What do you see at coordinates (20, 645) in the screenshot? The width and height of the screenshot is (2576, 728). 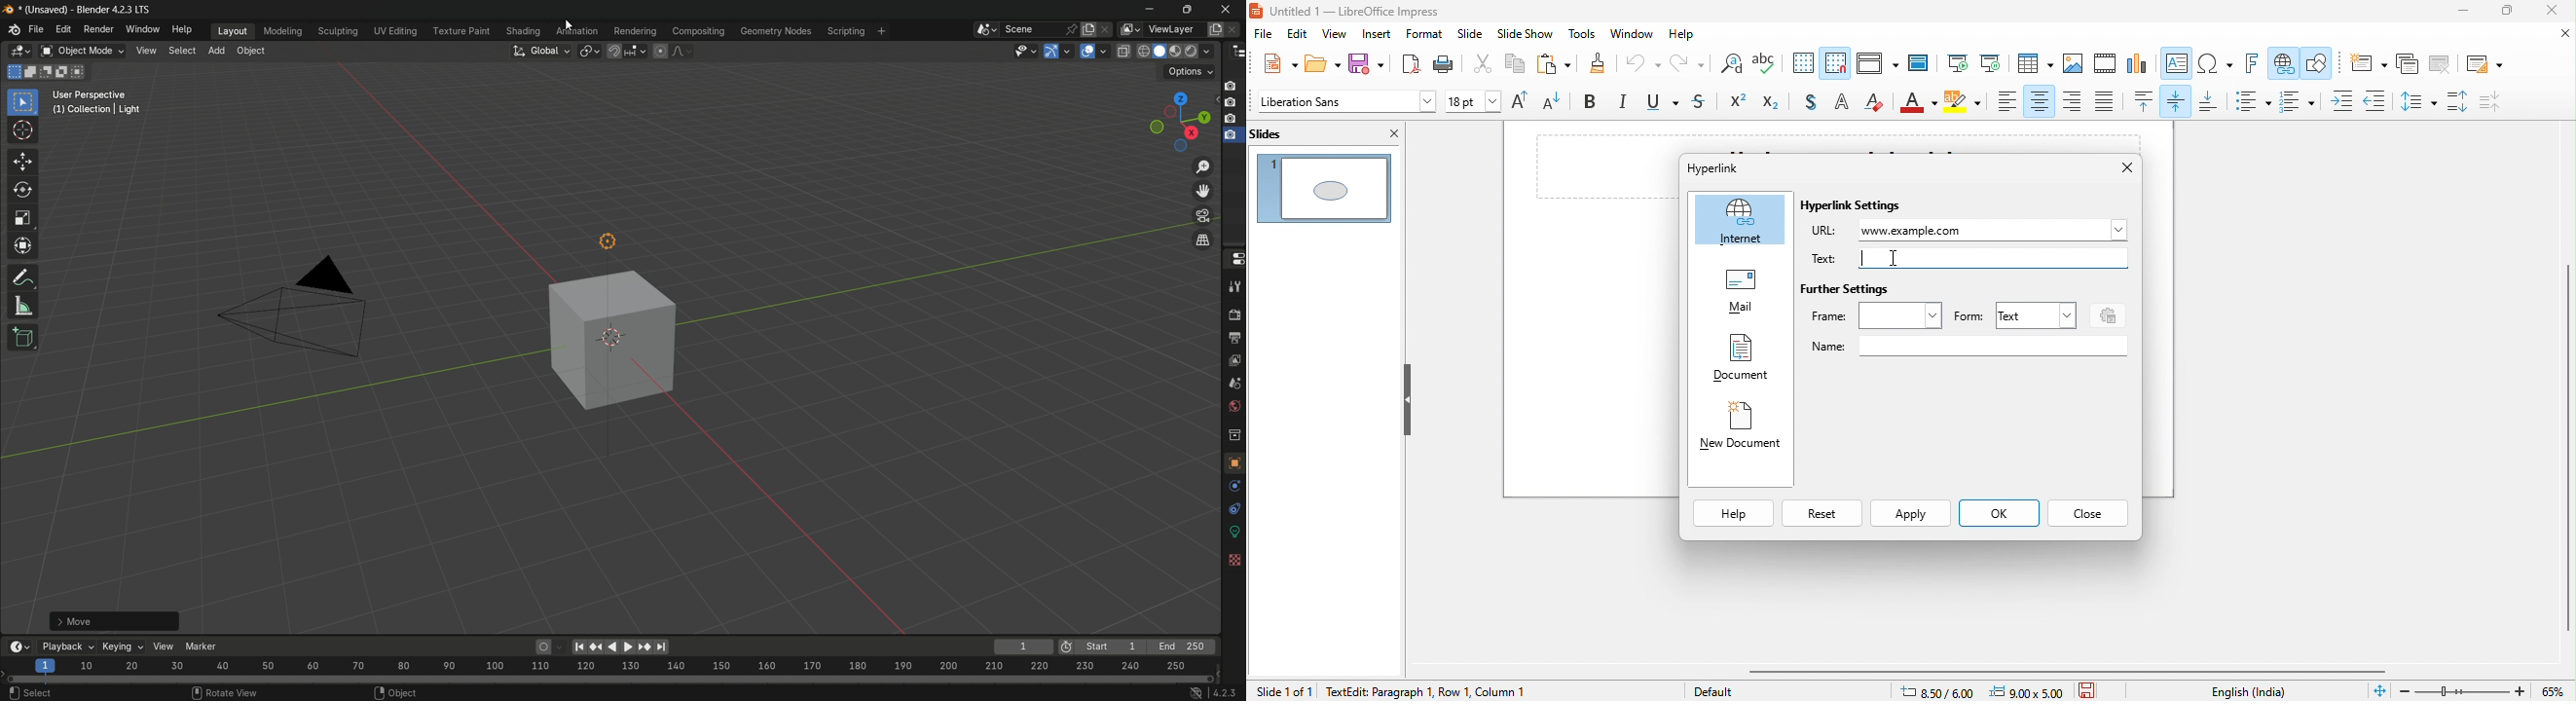 I see `timeline` at bounding box center [20, 645].